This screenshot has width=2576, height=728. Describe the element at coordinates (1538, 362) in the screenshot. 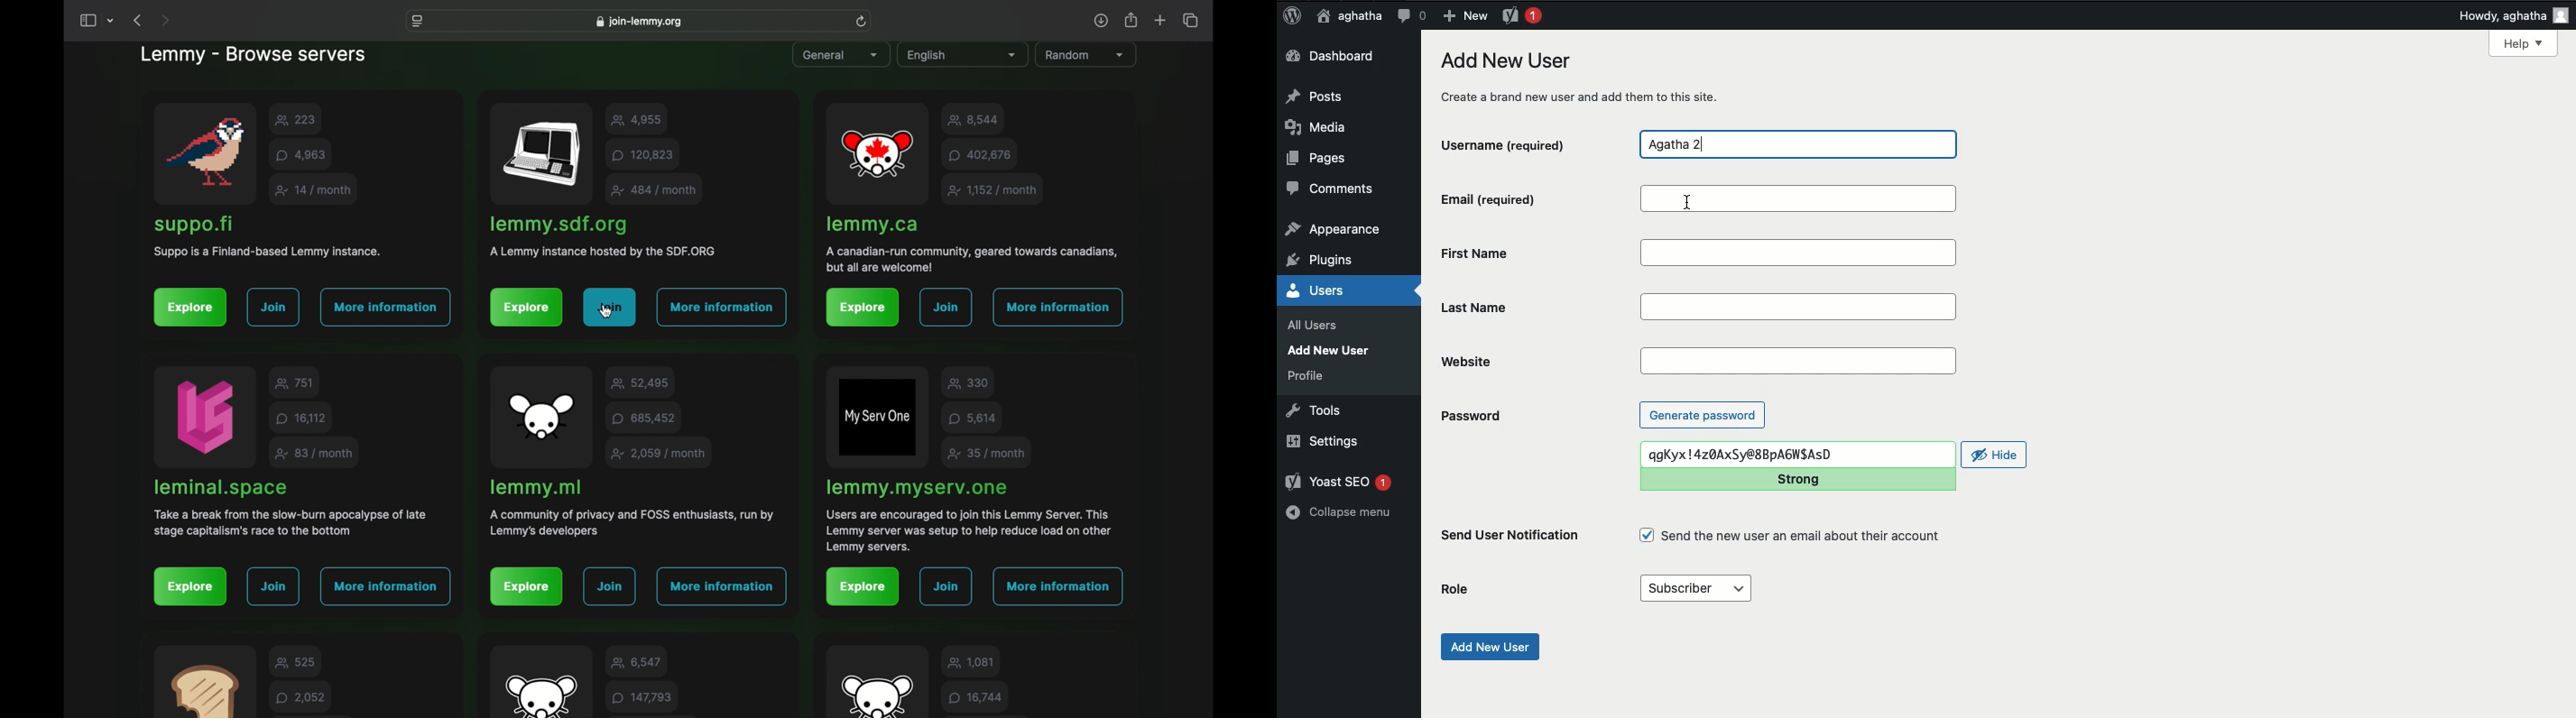

I see `Website` at that location.